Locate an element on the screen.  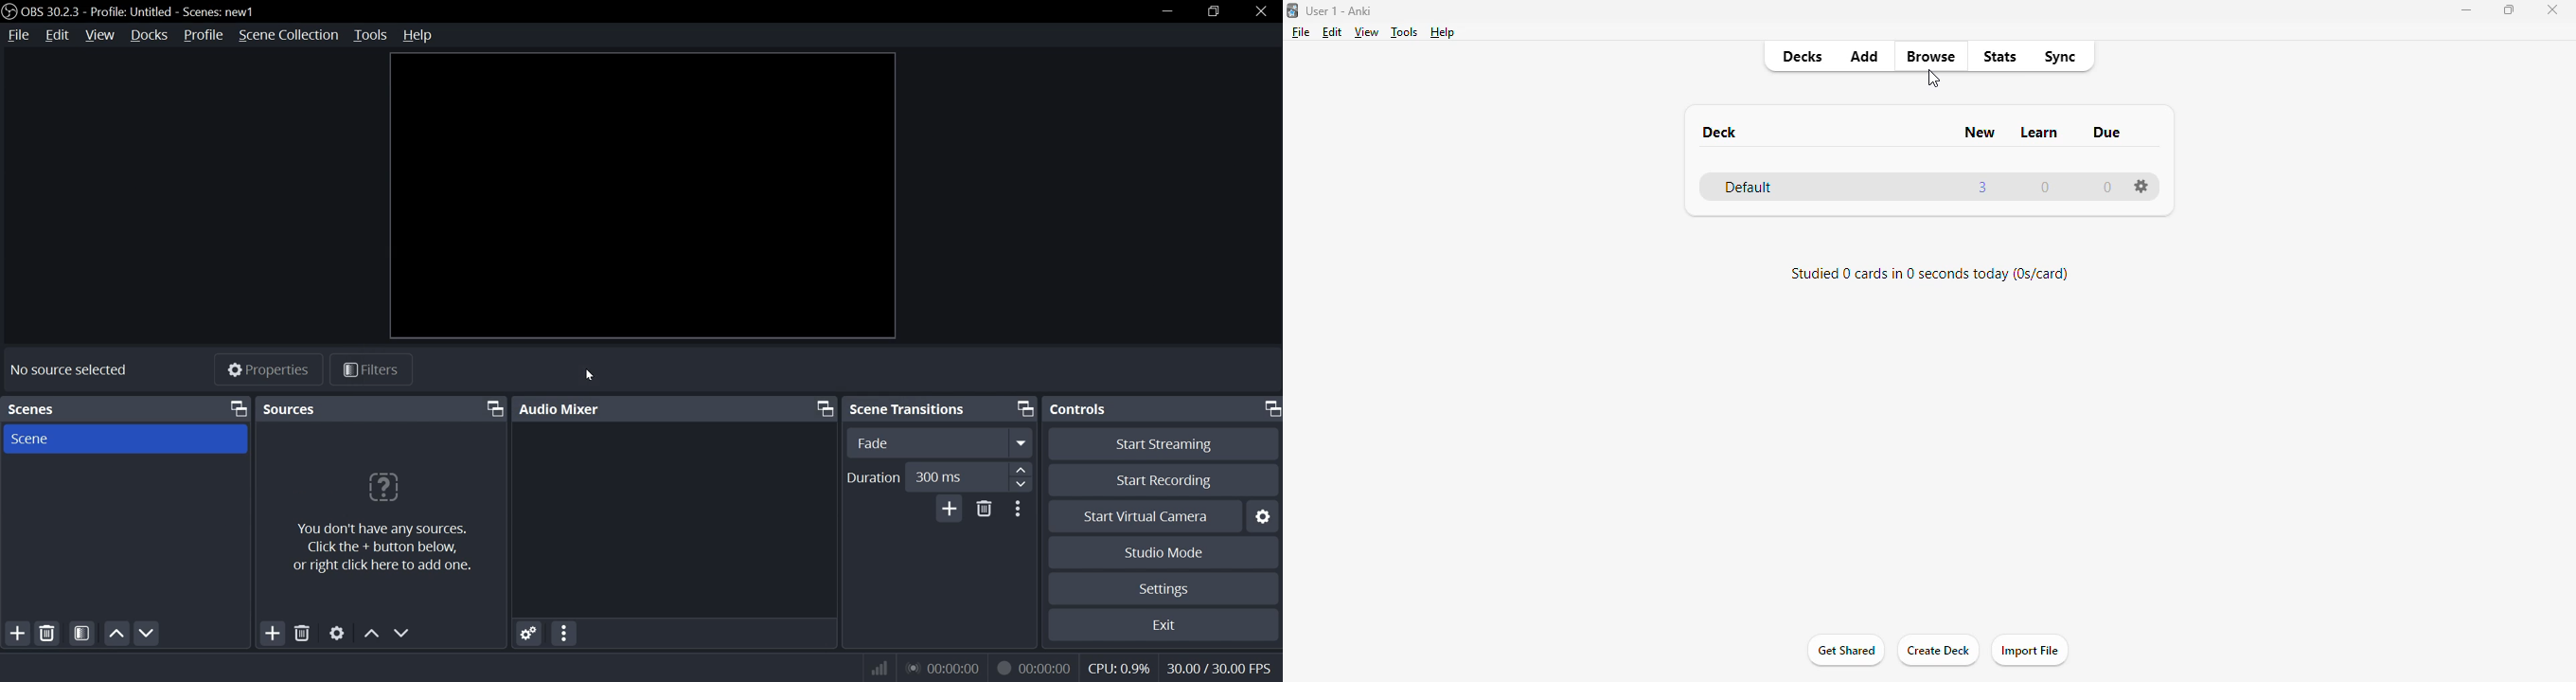
add is located at coordinates (272, 633).